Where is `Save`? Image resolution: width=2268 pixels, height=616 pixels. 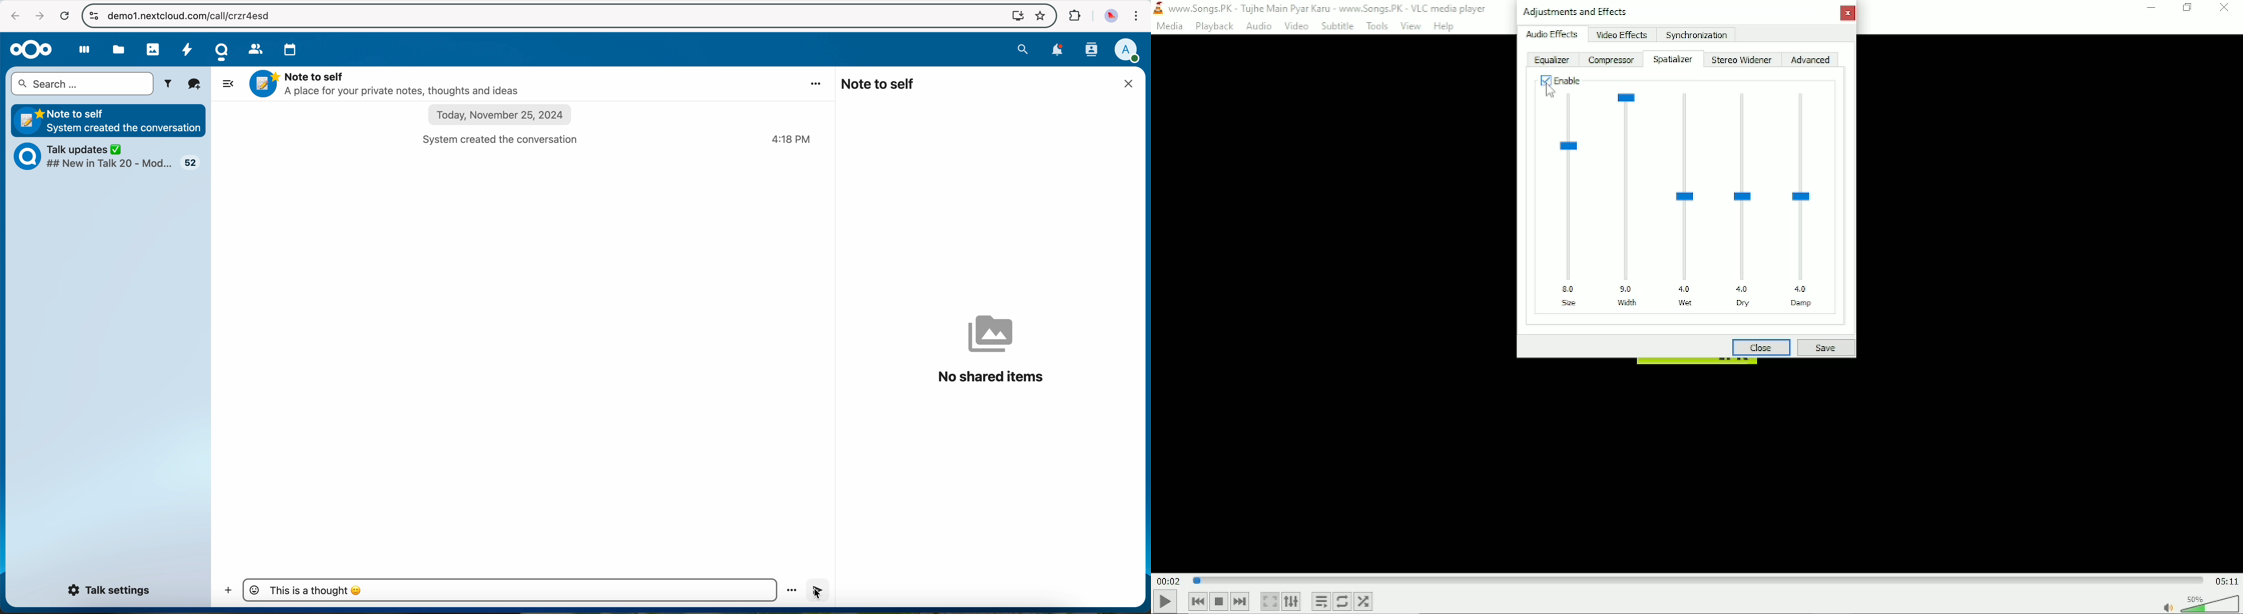 Save is located at coordinates (1827, 349).